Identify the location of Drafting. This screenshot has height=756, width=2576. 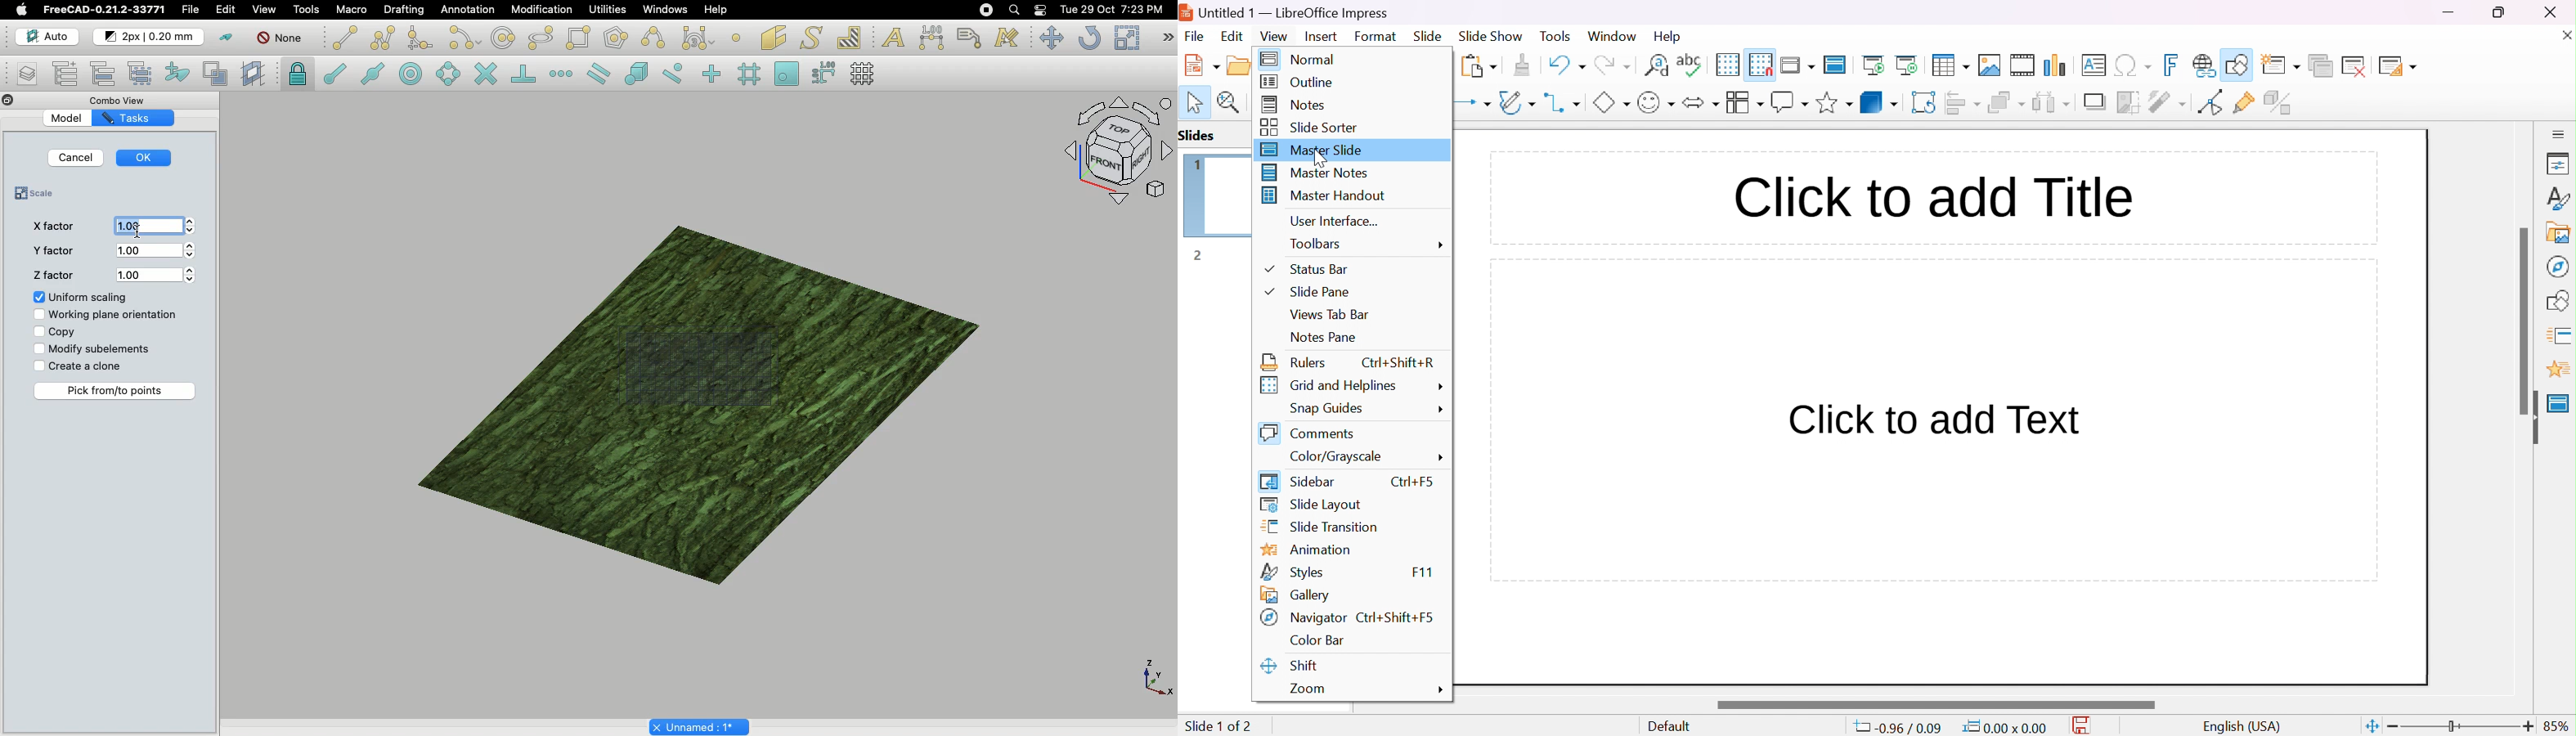
(405, 11).